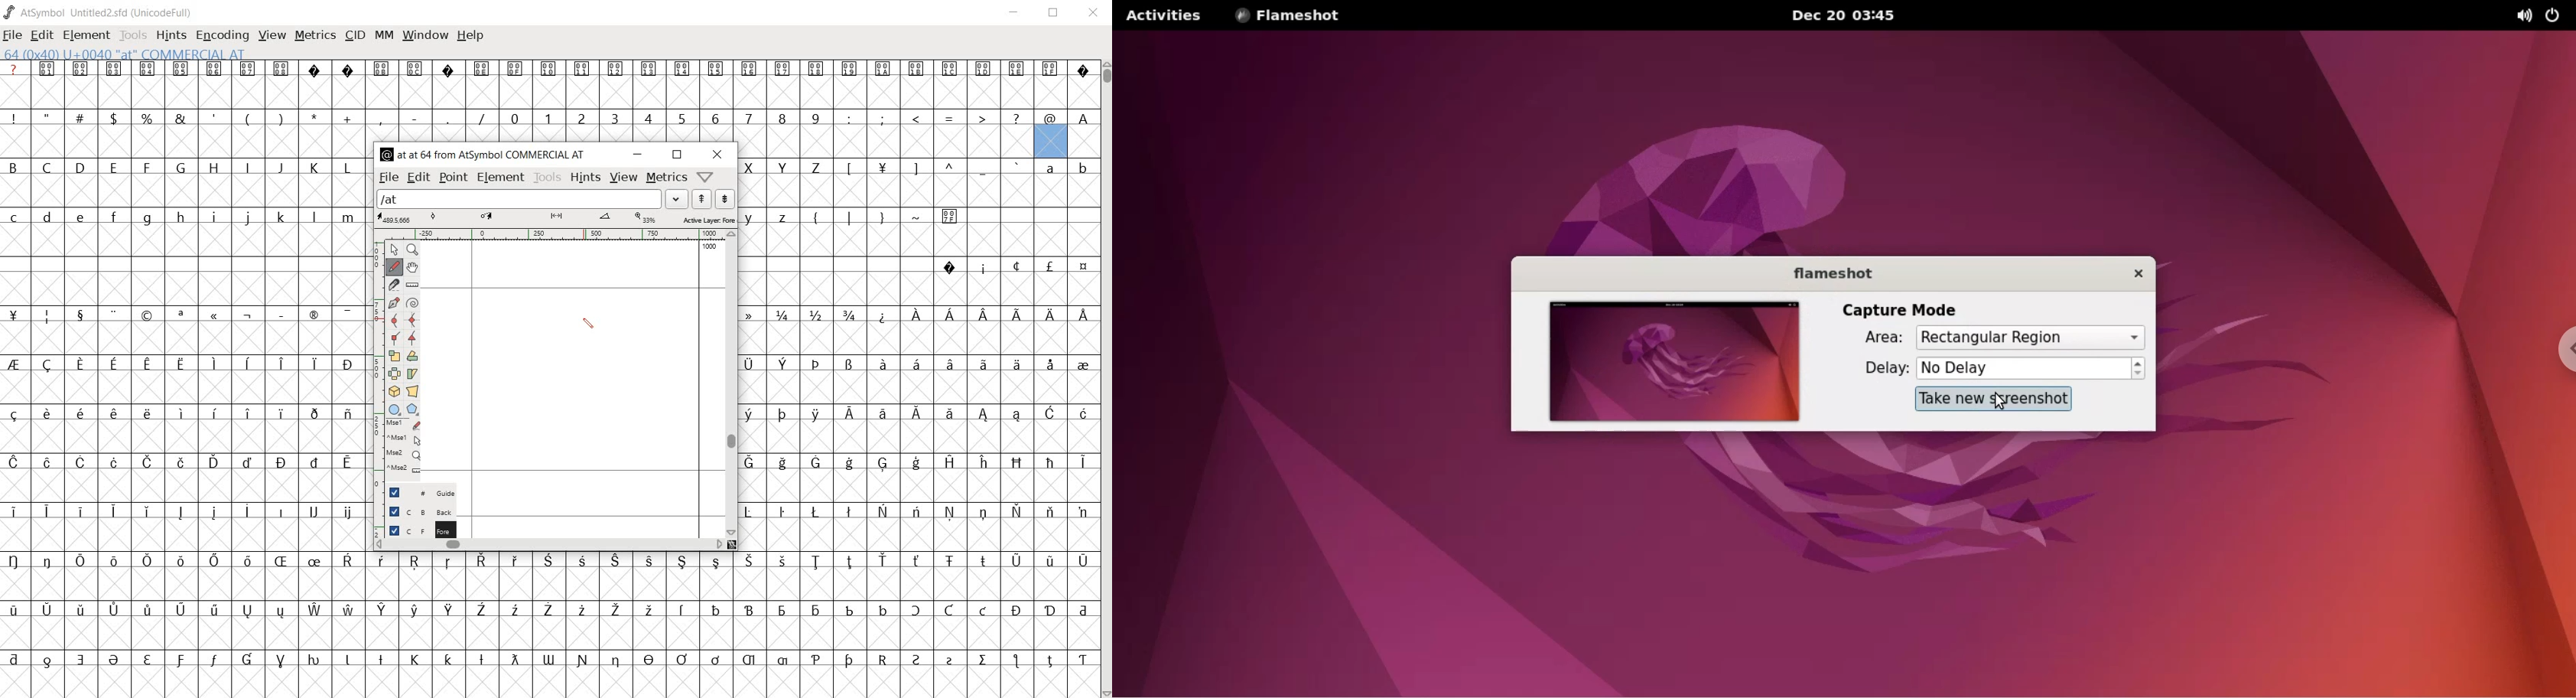 This screenshot has width=2576, height=700. What do you see at coordinates (454, 178) in the screenshot?
I see `point` at bounding box center [454, 178].